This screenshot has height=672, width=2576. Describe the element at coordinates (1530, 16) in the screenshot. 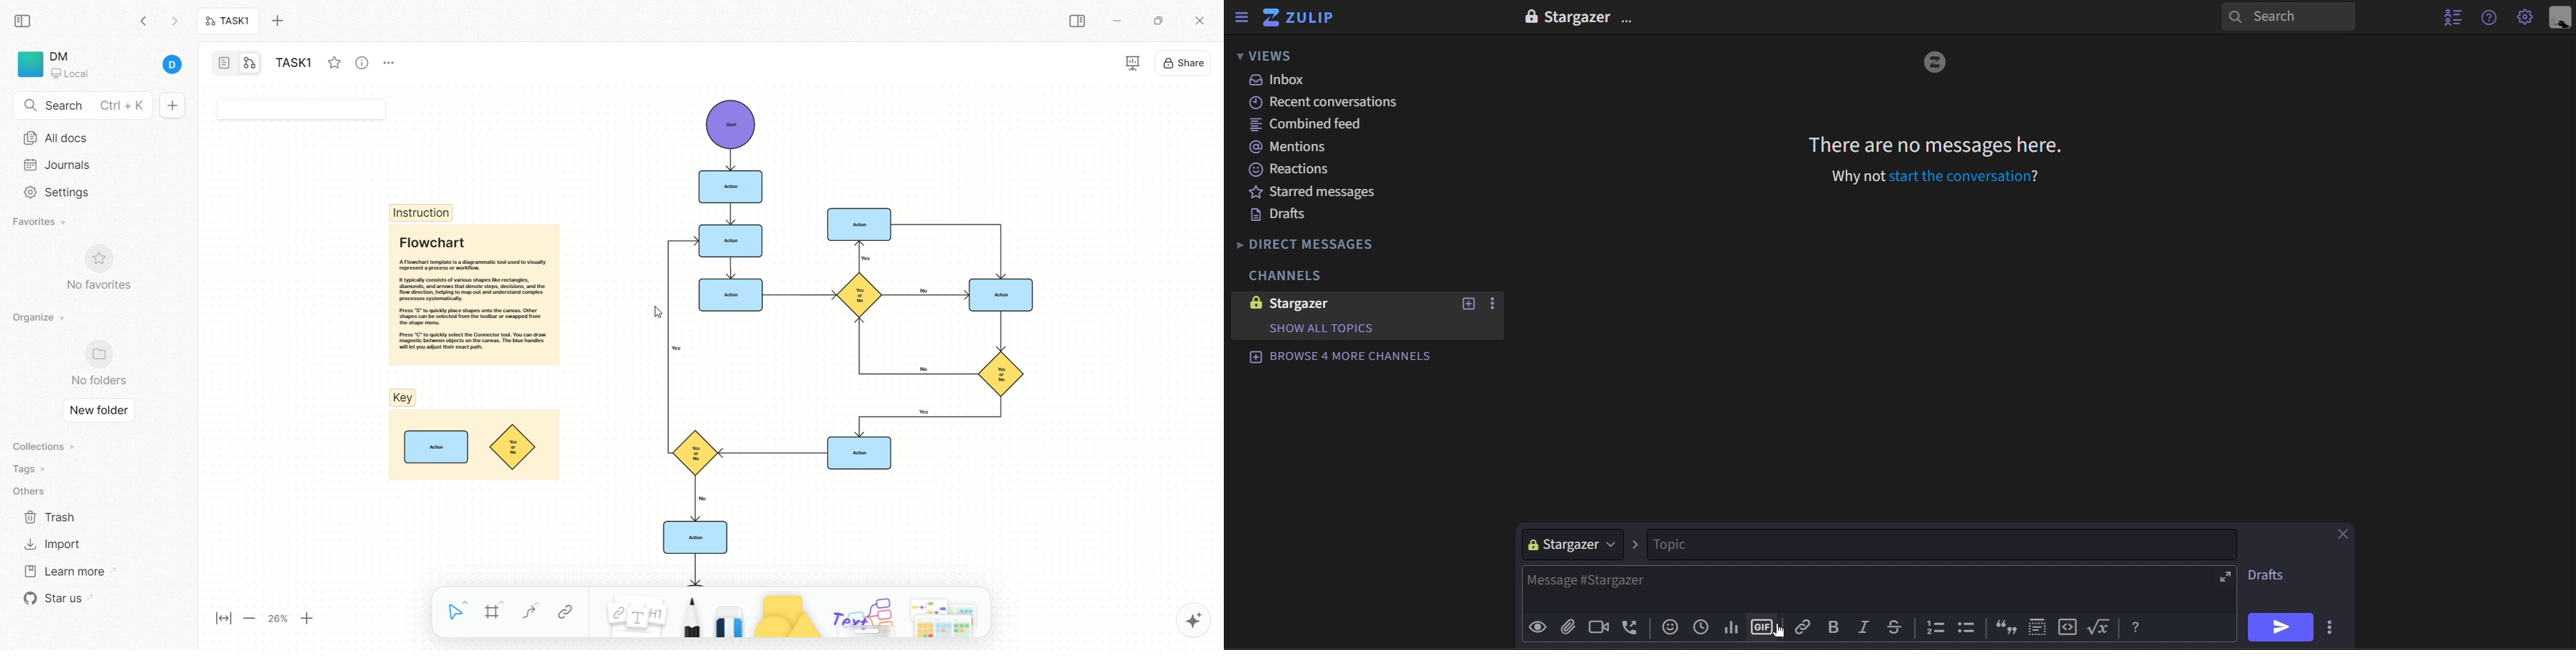

I see `lock` at that location.